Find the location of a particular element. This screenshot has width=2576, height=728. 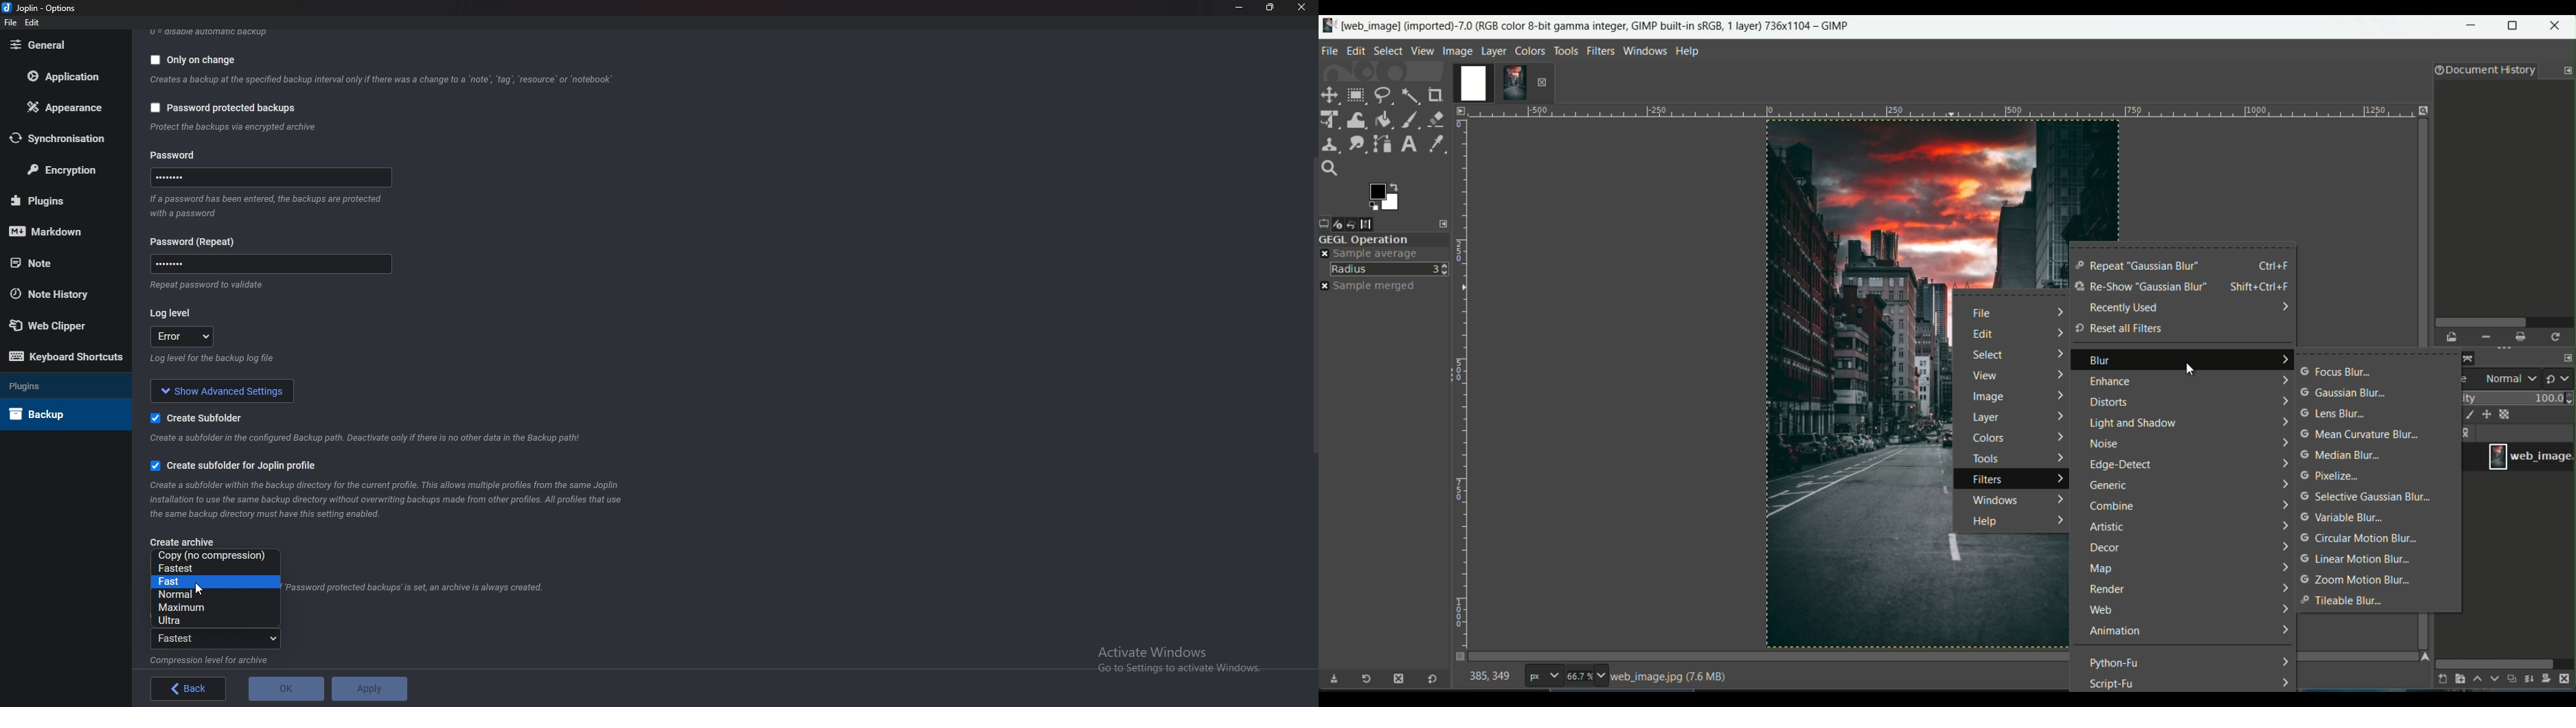

Fastest is located at coordinates (209, 568).